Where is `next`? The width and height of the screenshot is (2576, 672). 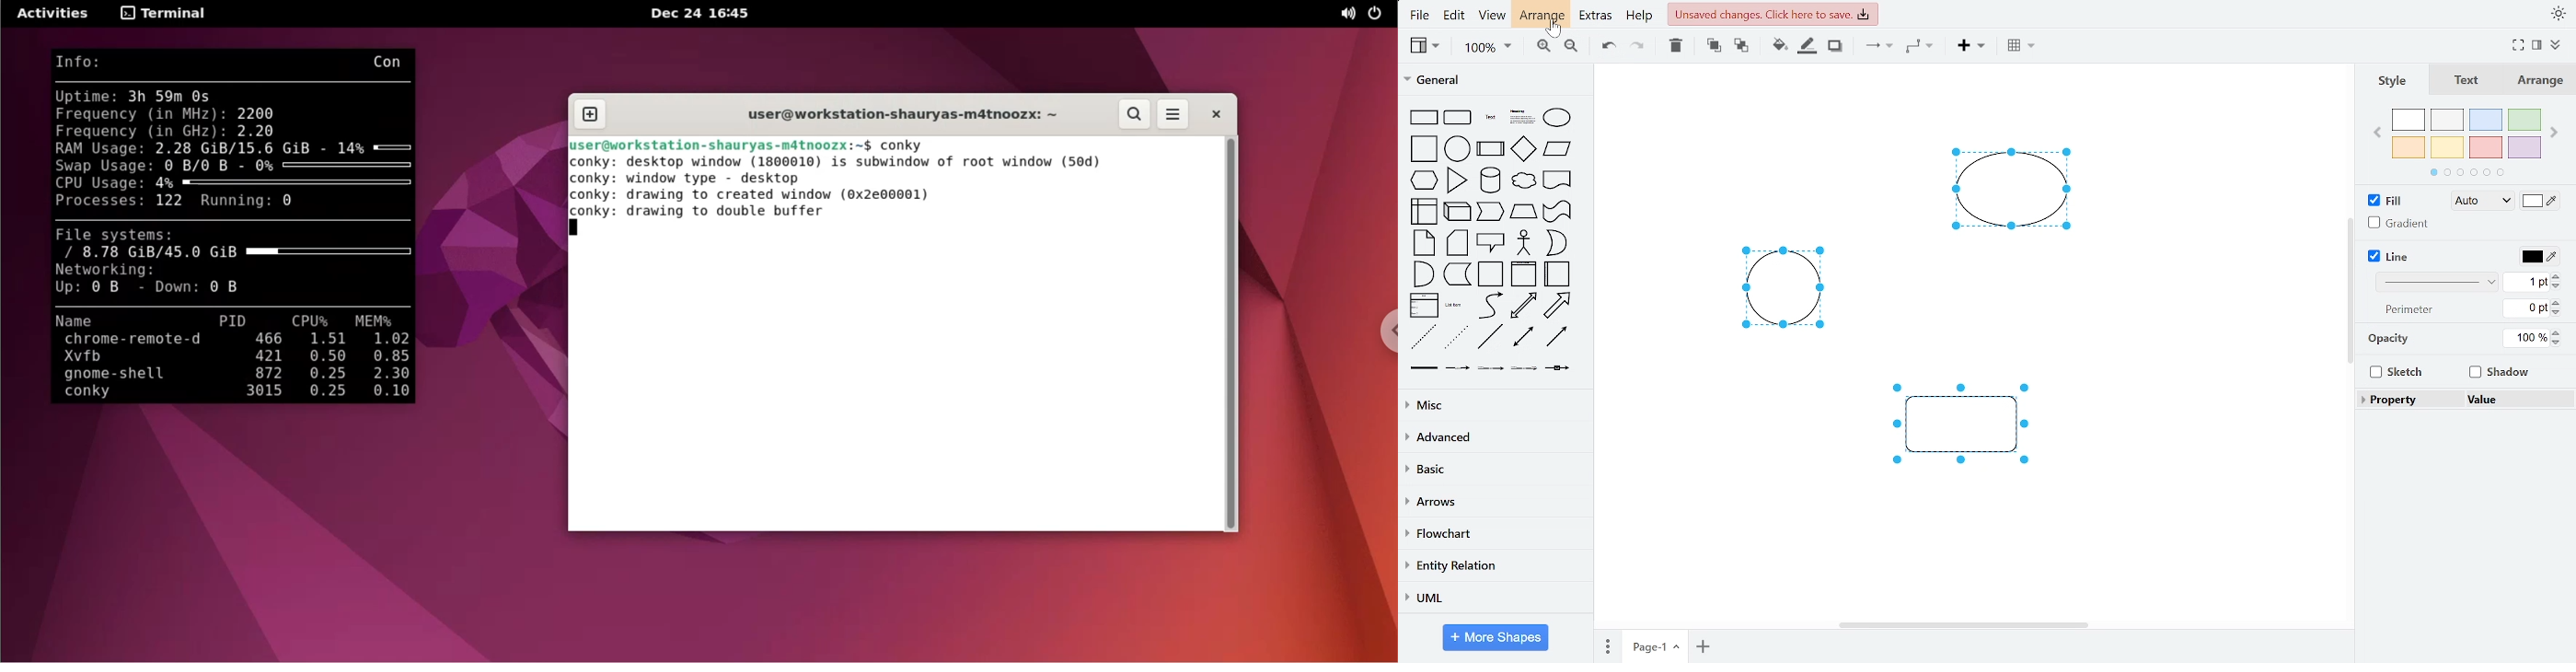 next is located at coordinates (2554, 134).